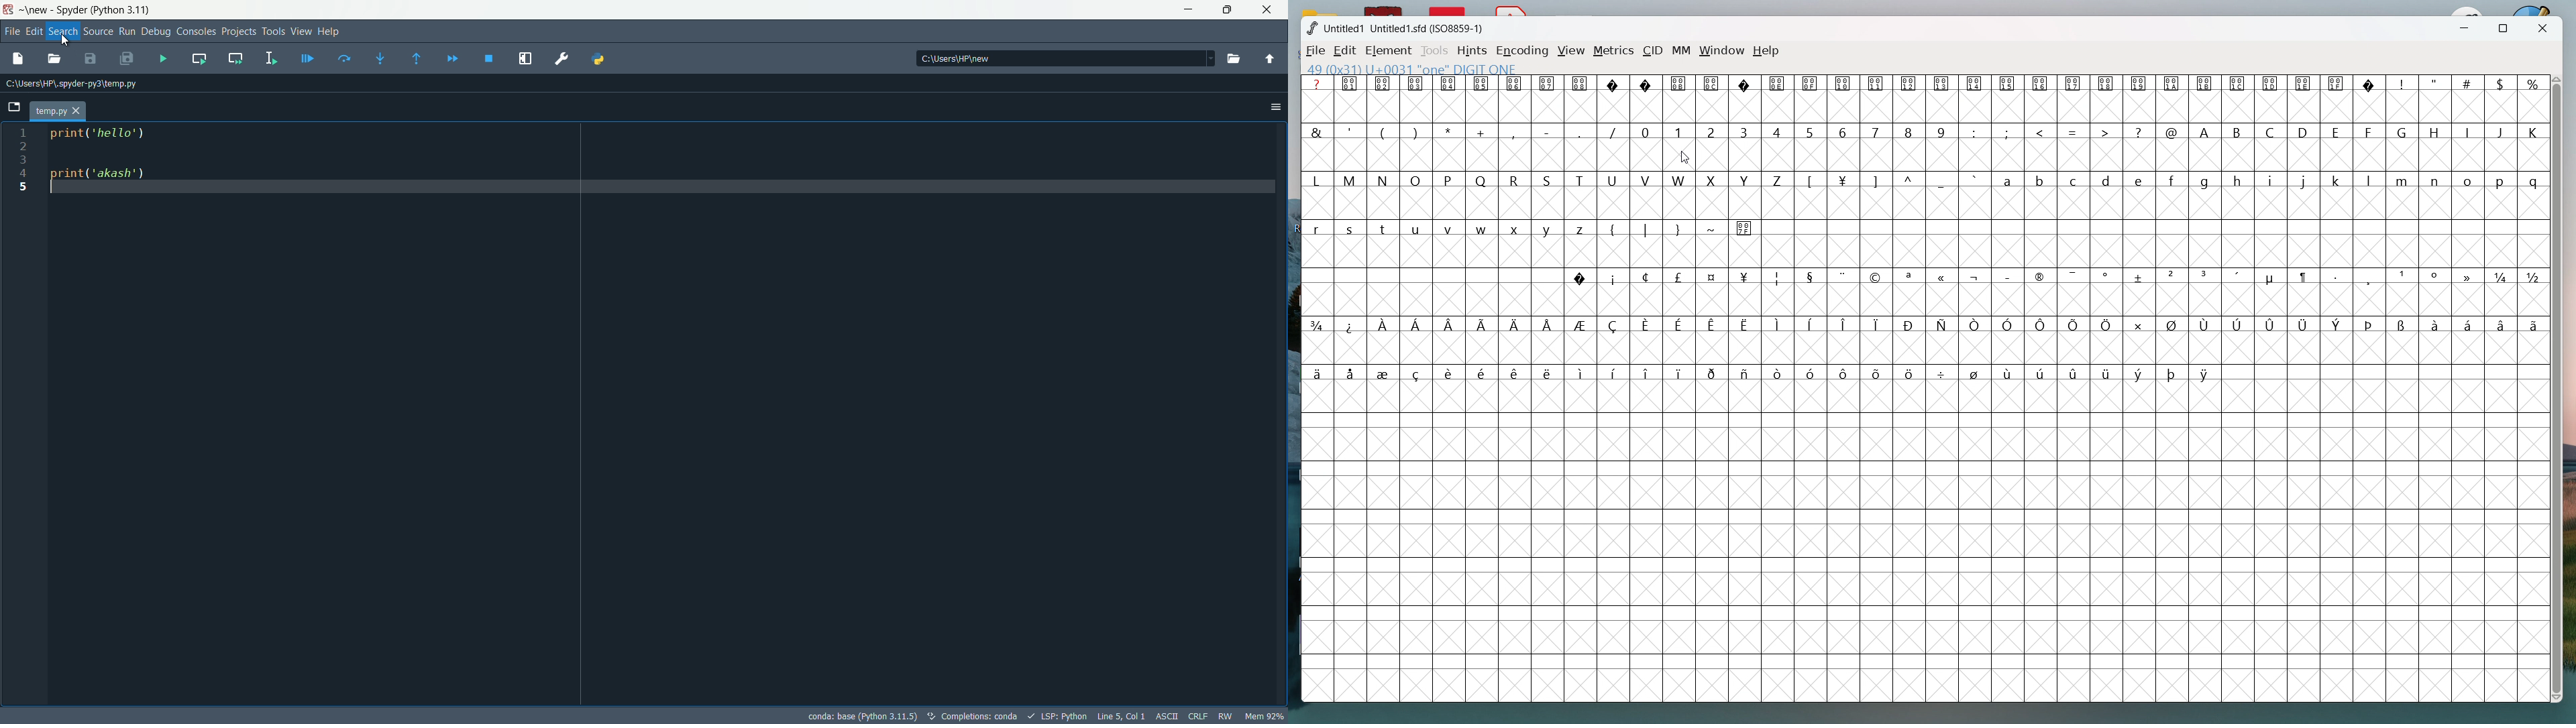 Image resolution: width=2576 pixels, height=728 pixels. I want to click on CID, so click(1654, 51).